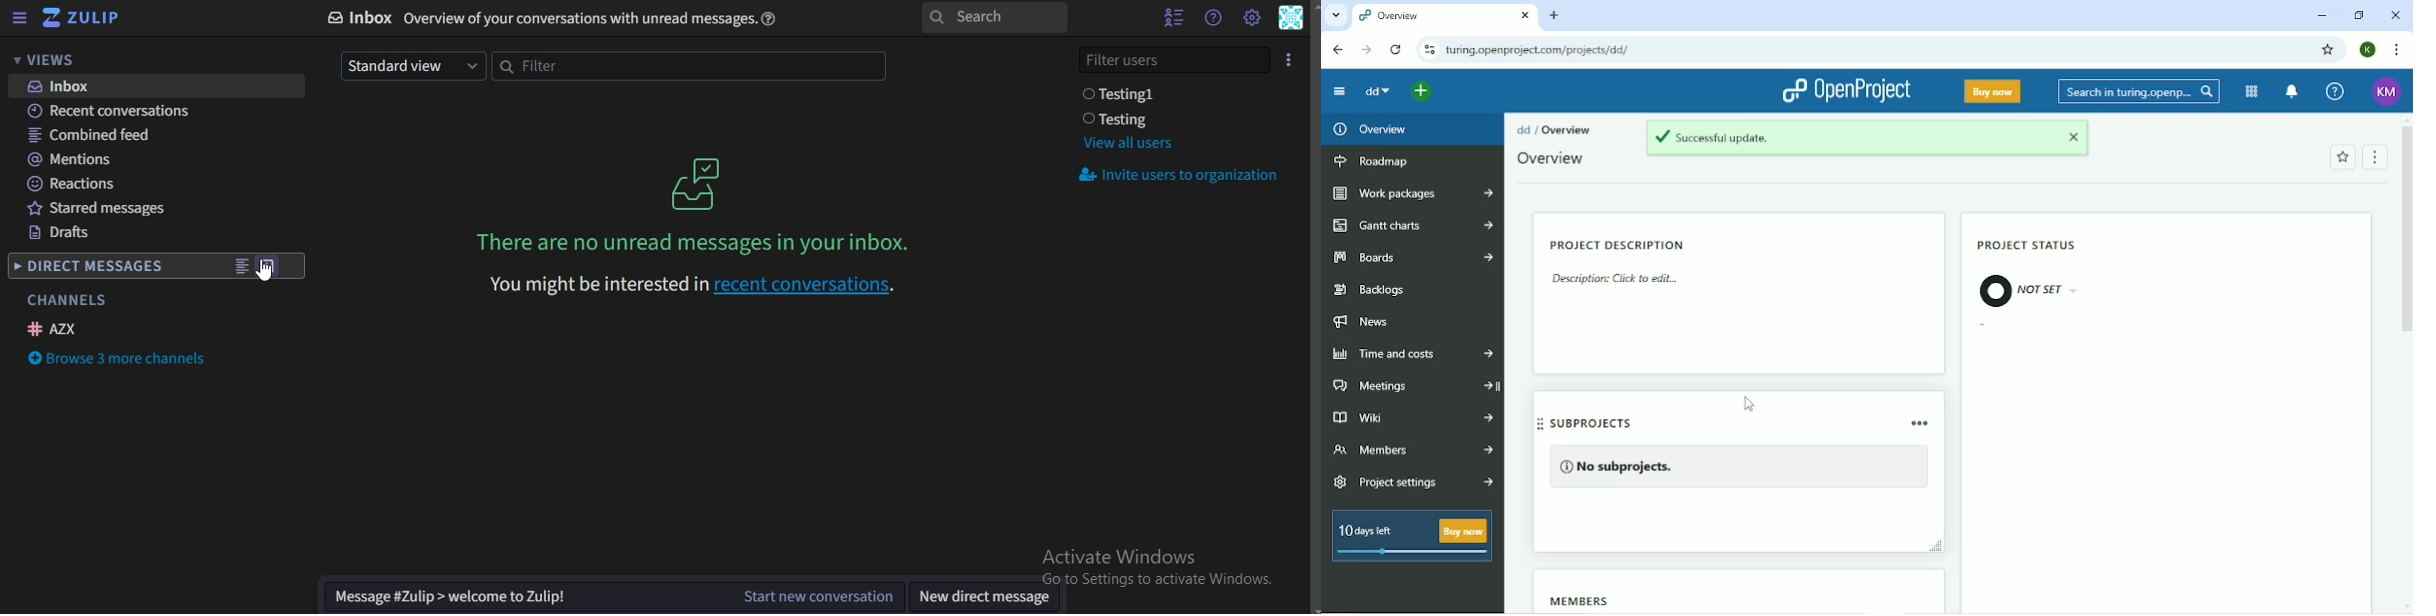  Describe the element at coordinates (1127, 143) in the screenshot. I see `view all users` at that location.